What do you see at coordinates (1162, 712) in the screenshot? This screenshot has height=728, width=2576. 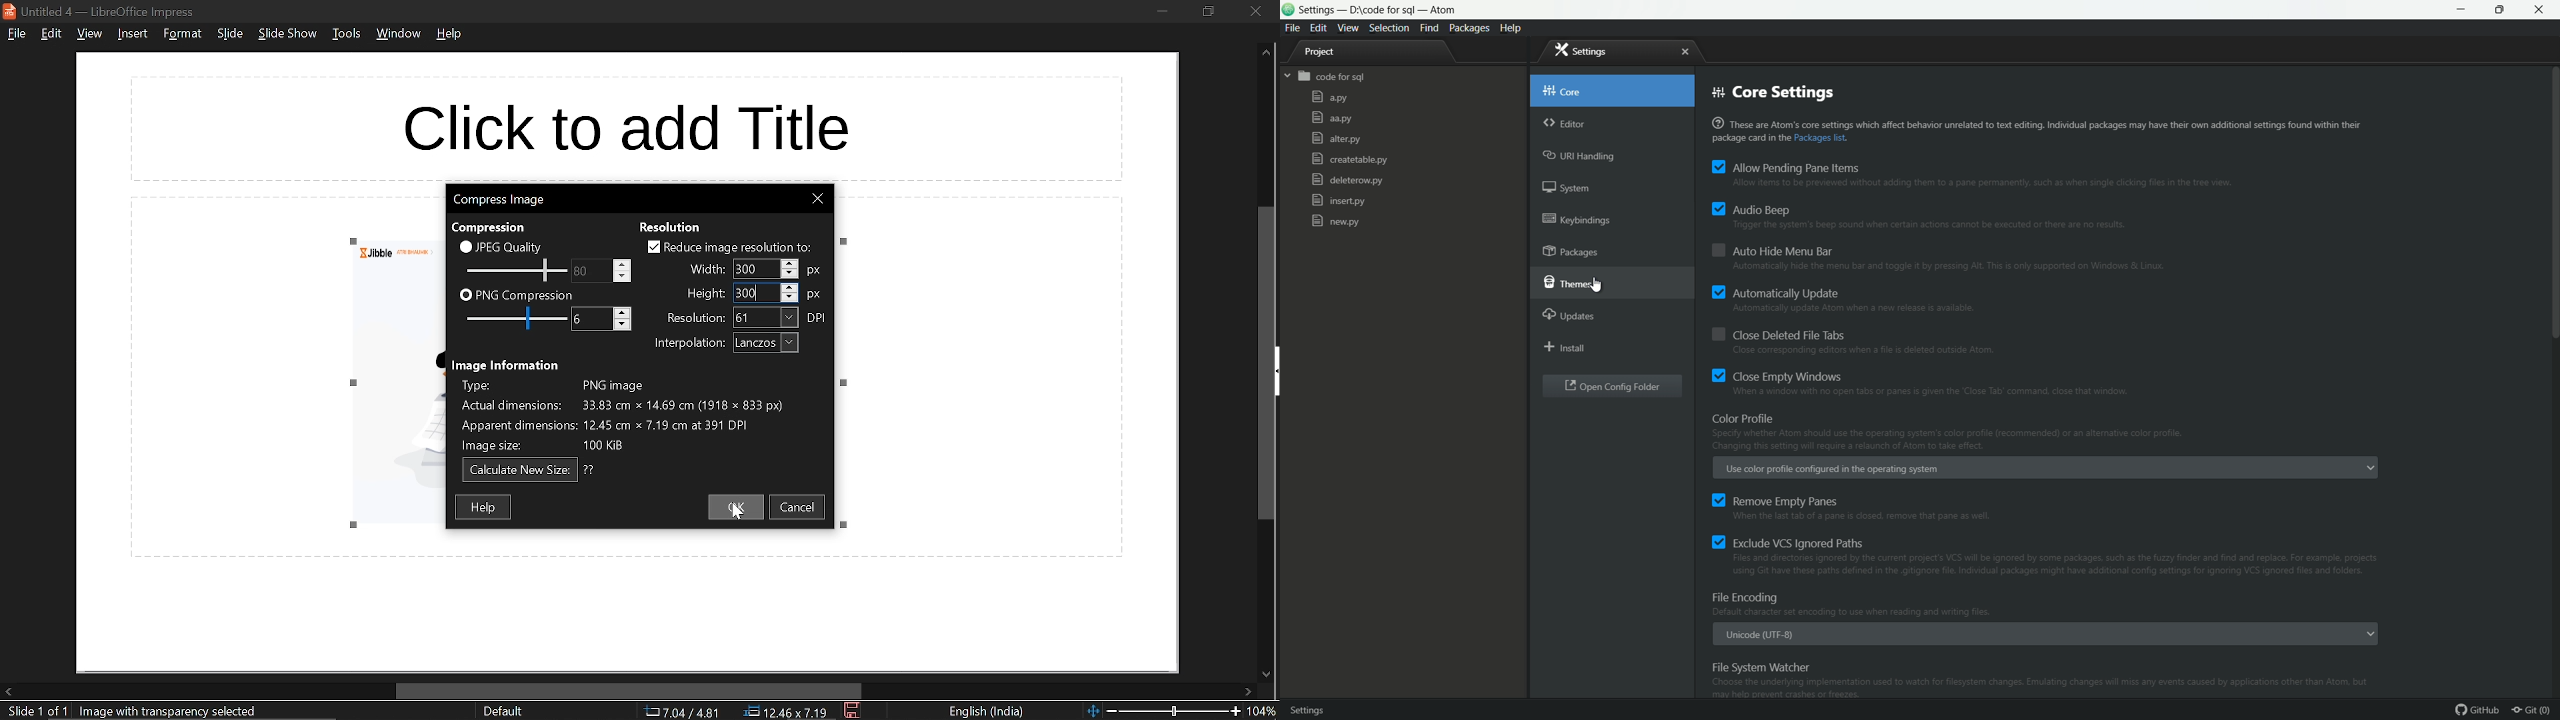 I see `change zoom` at bounding box center [1162, 712].